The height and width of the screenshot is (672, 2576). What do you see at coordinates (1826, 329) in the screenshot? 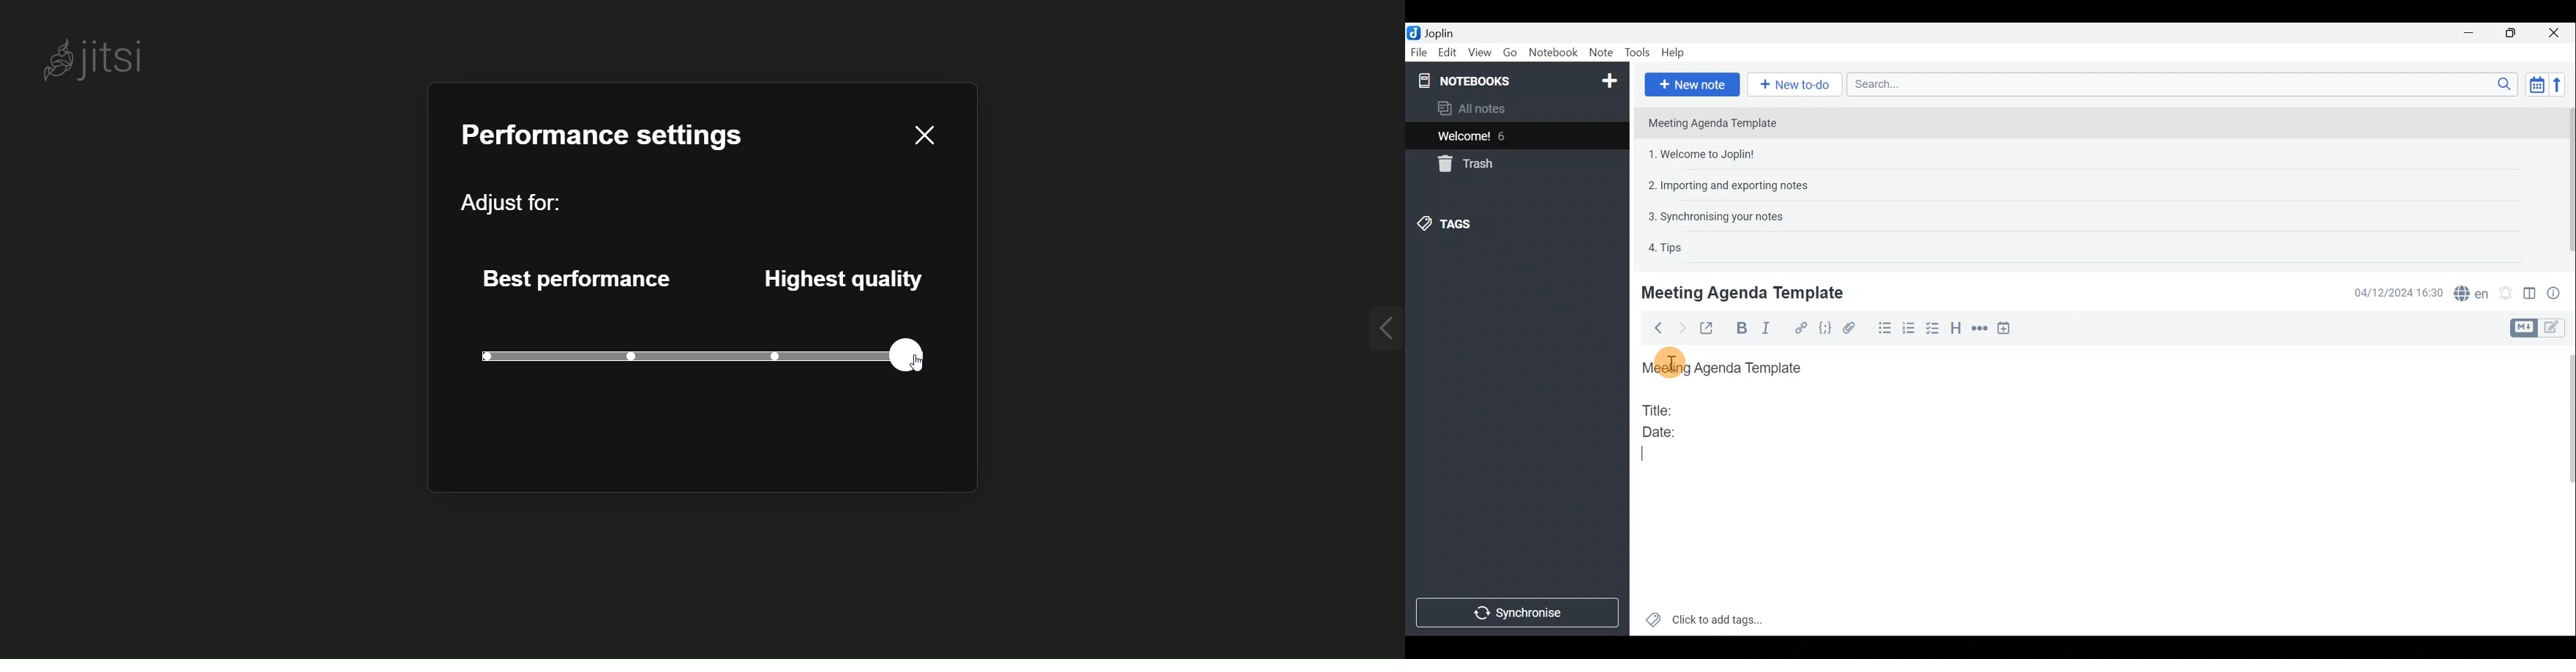
I see `Code` at bounding box center [1826, 329].